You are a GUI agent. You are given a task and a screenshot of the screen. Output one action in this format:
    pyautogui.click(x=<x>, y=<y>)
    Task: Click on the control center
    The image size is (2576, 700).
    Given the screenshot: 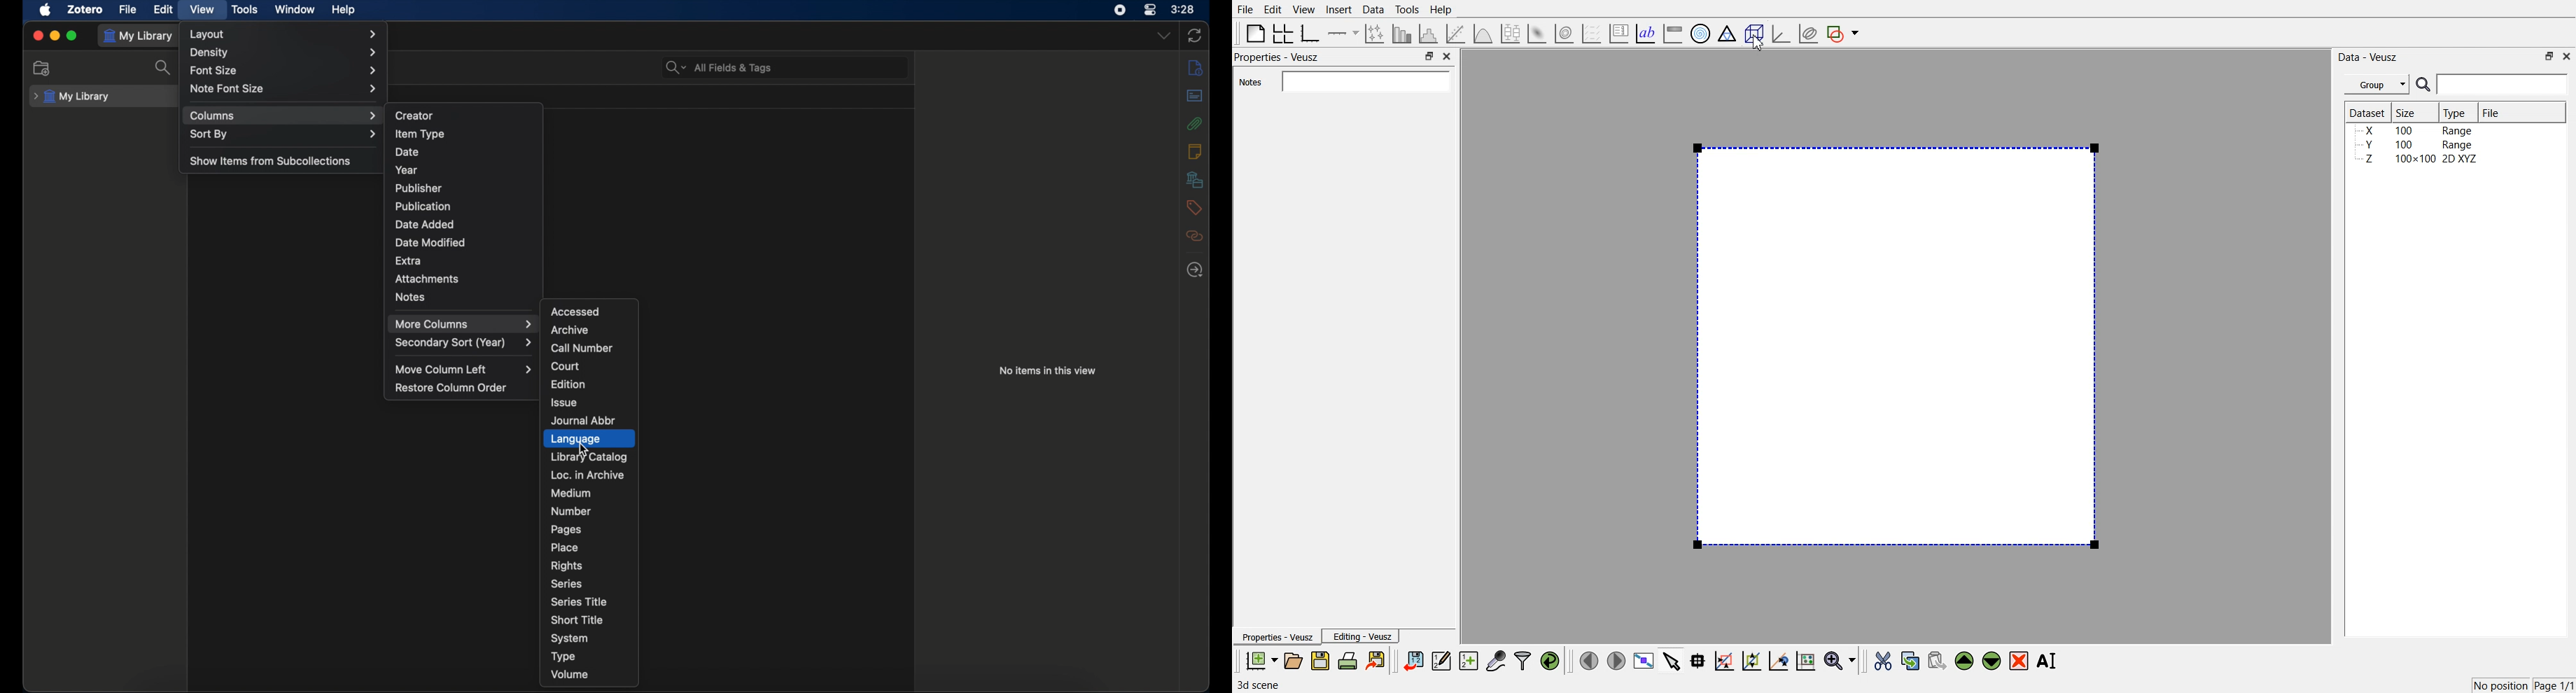 What is the action you would take?
    pyautogui.click(x=1150, y=10)
    